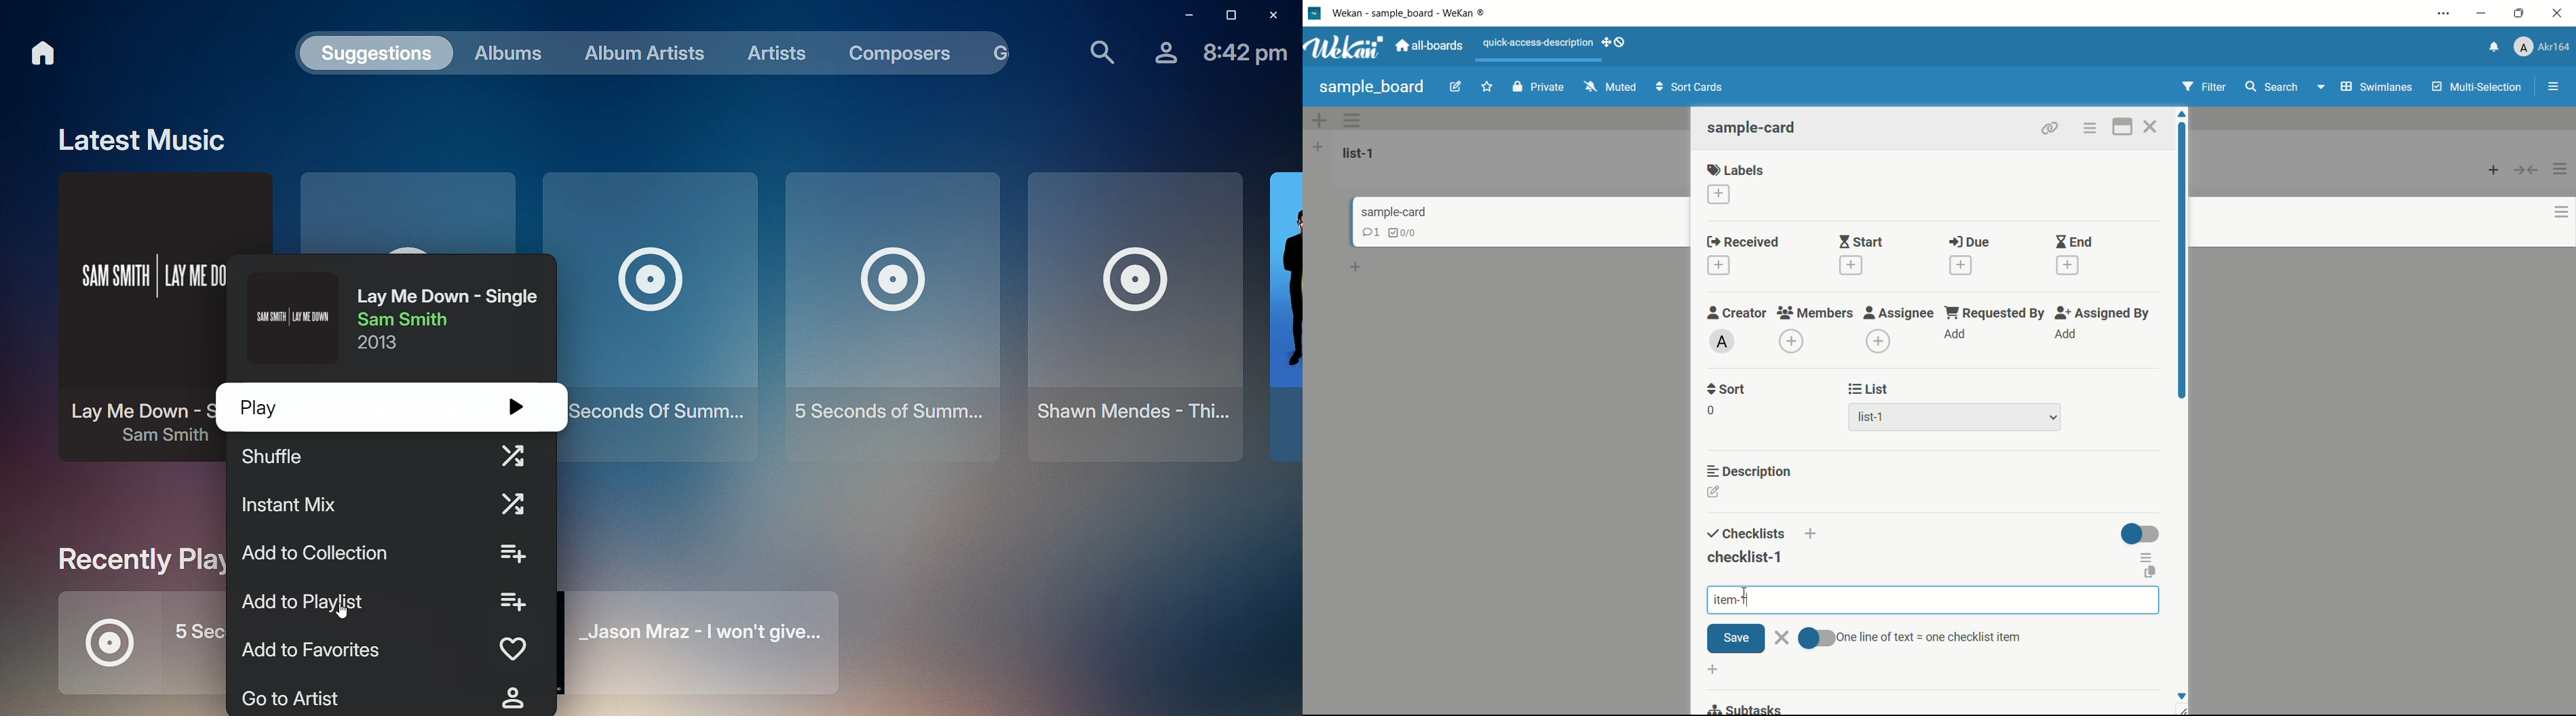  I want to click on add date, so click(2067, 265).